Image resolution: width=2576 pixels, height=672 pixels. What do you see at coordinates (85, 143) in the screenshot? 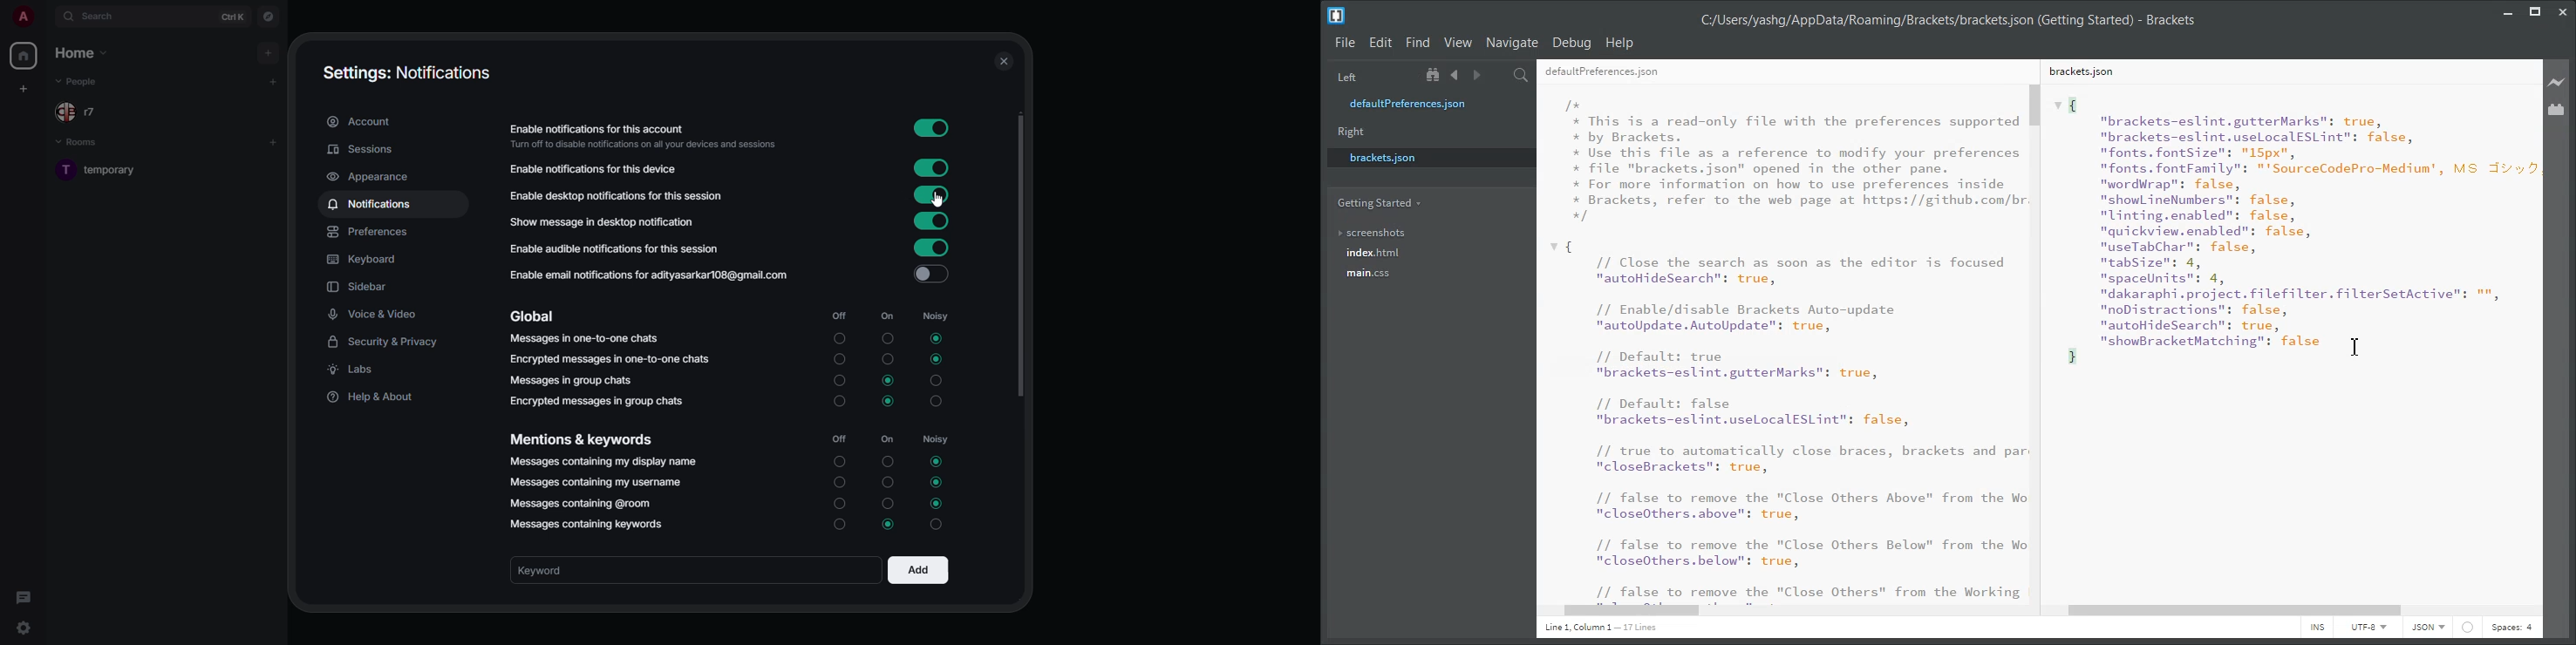
I see `rooms` at bounding box center [85, 143].